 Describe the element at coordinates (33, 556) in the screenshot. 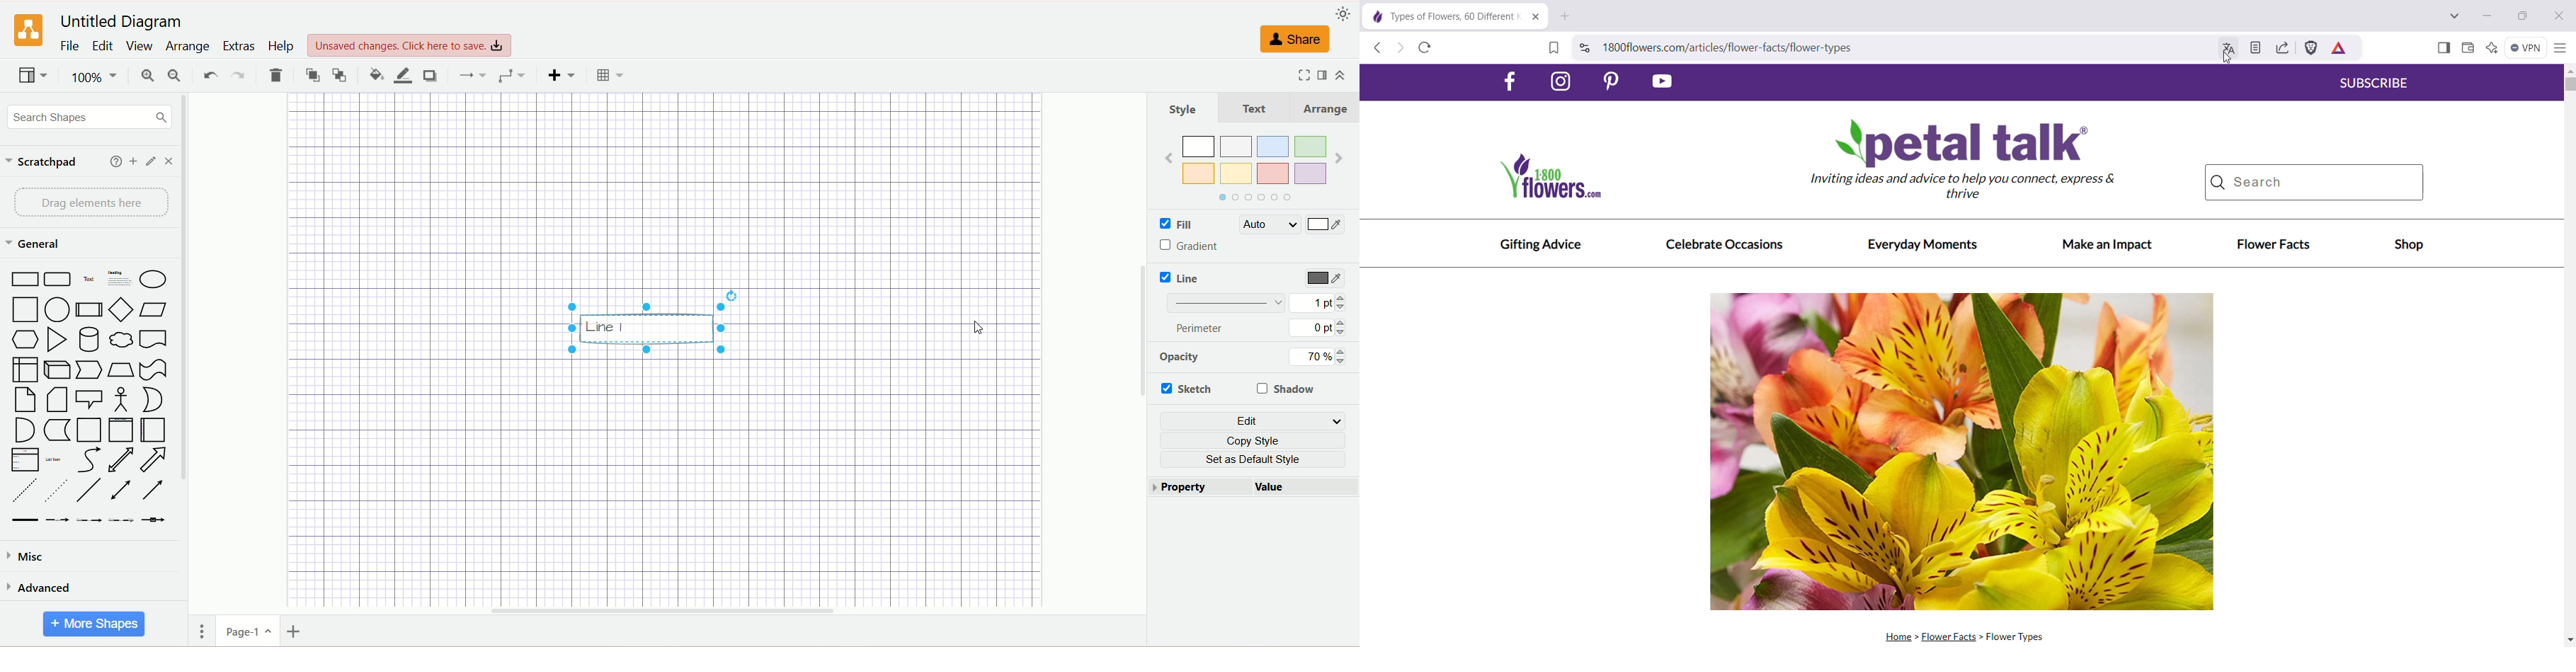

I see `misc` at that location.